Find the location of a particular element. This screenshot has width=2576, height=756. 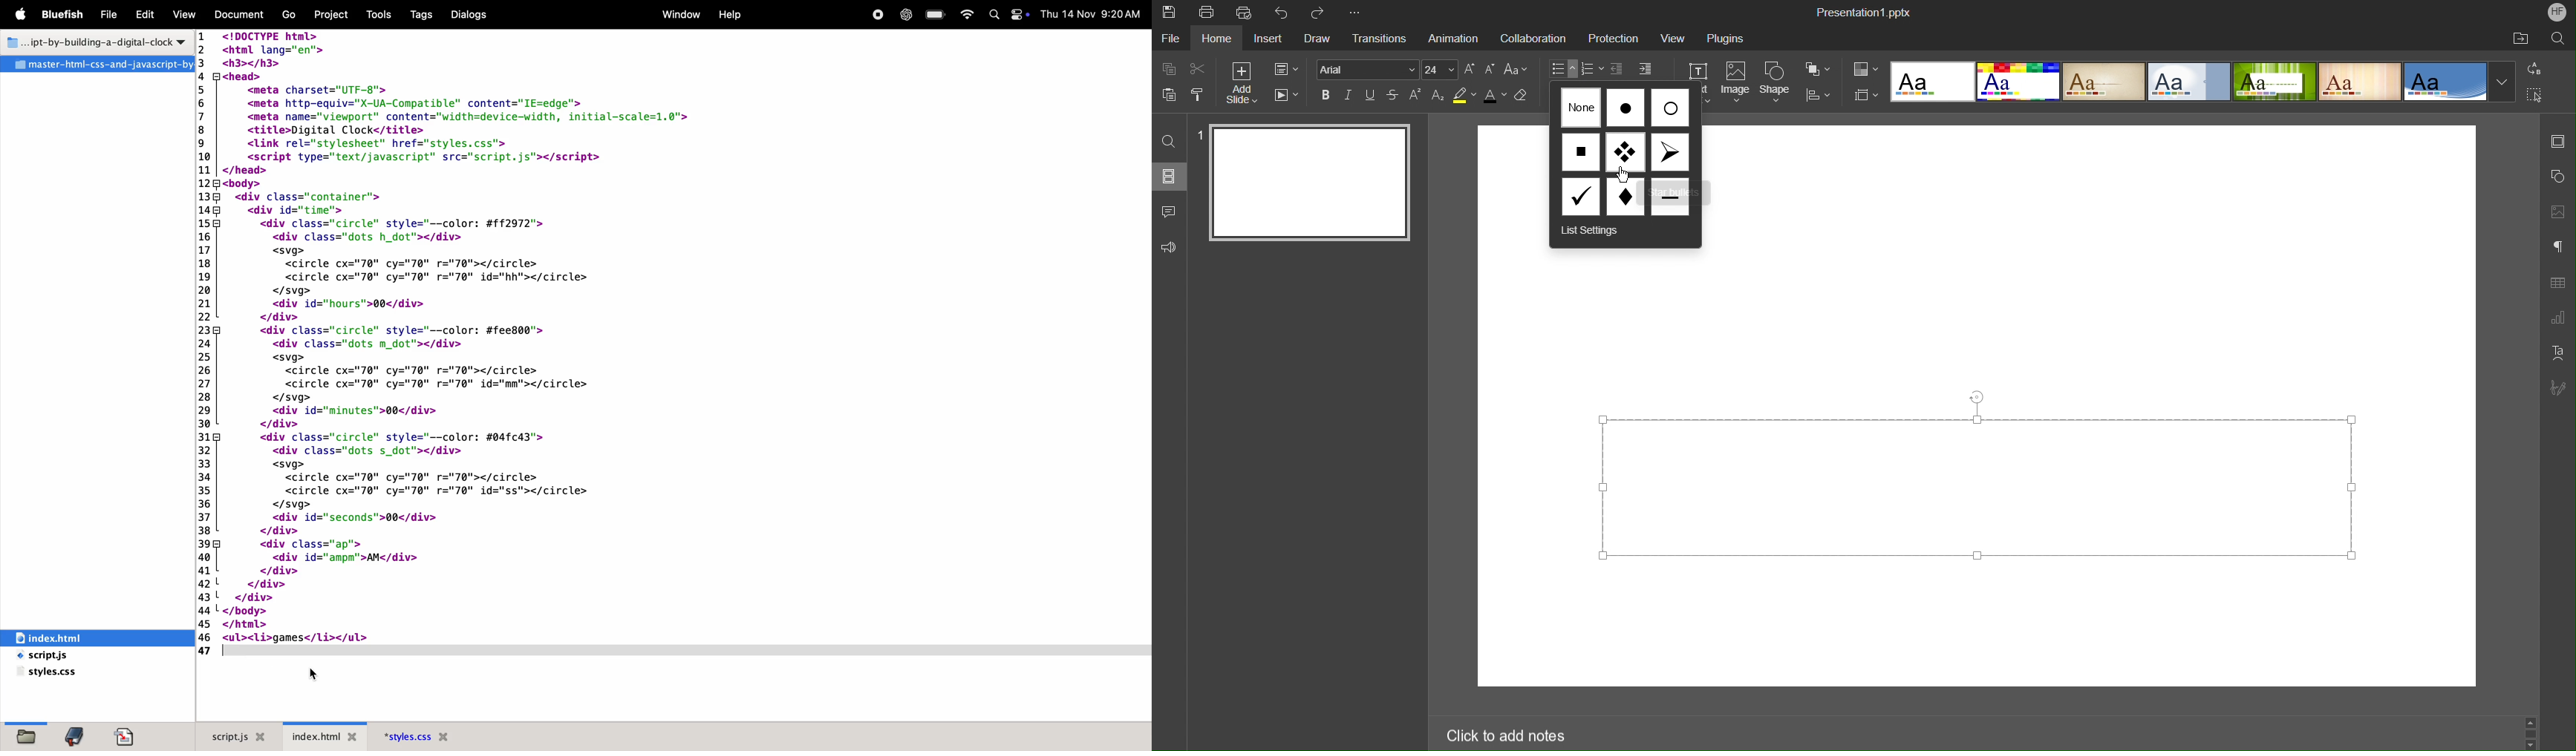

Slide Settings is located at coordinates (1286, 68).